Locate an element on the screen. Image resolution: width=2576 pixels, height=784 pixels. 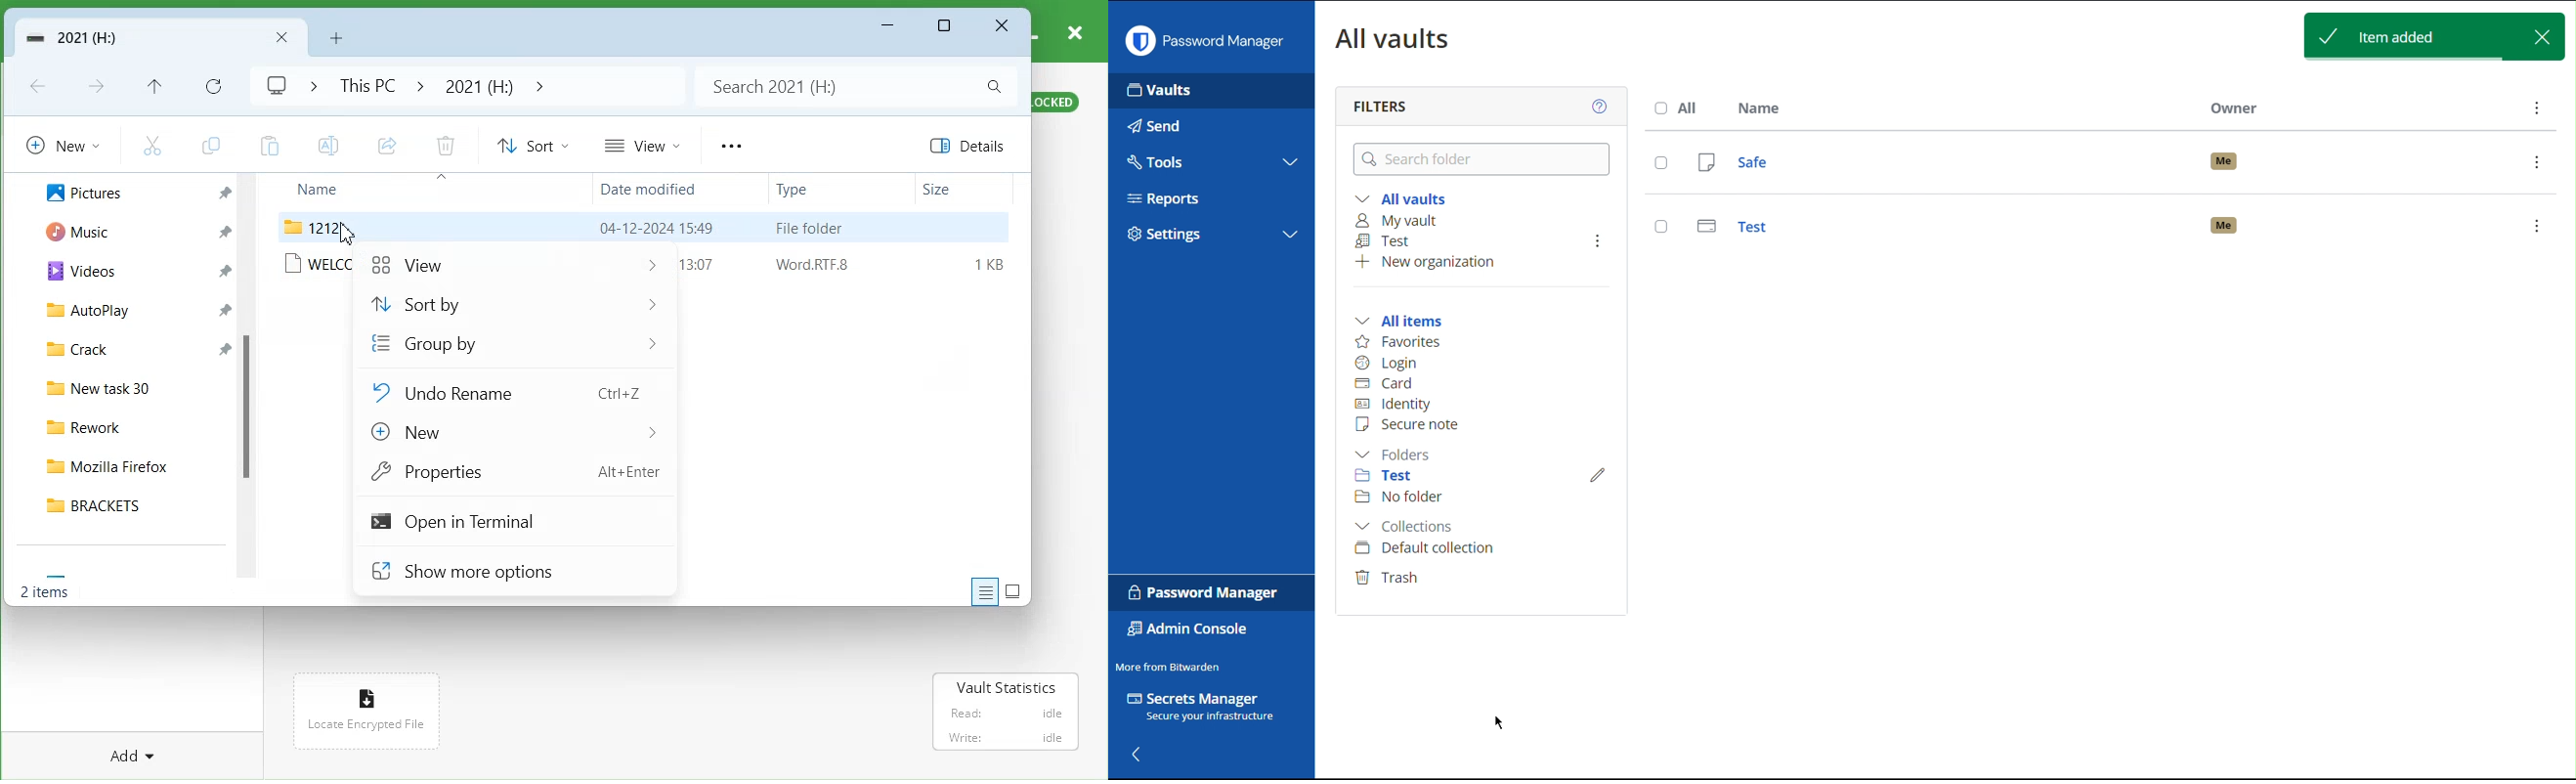
My vault is located at coordinates (1406, 222).